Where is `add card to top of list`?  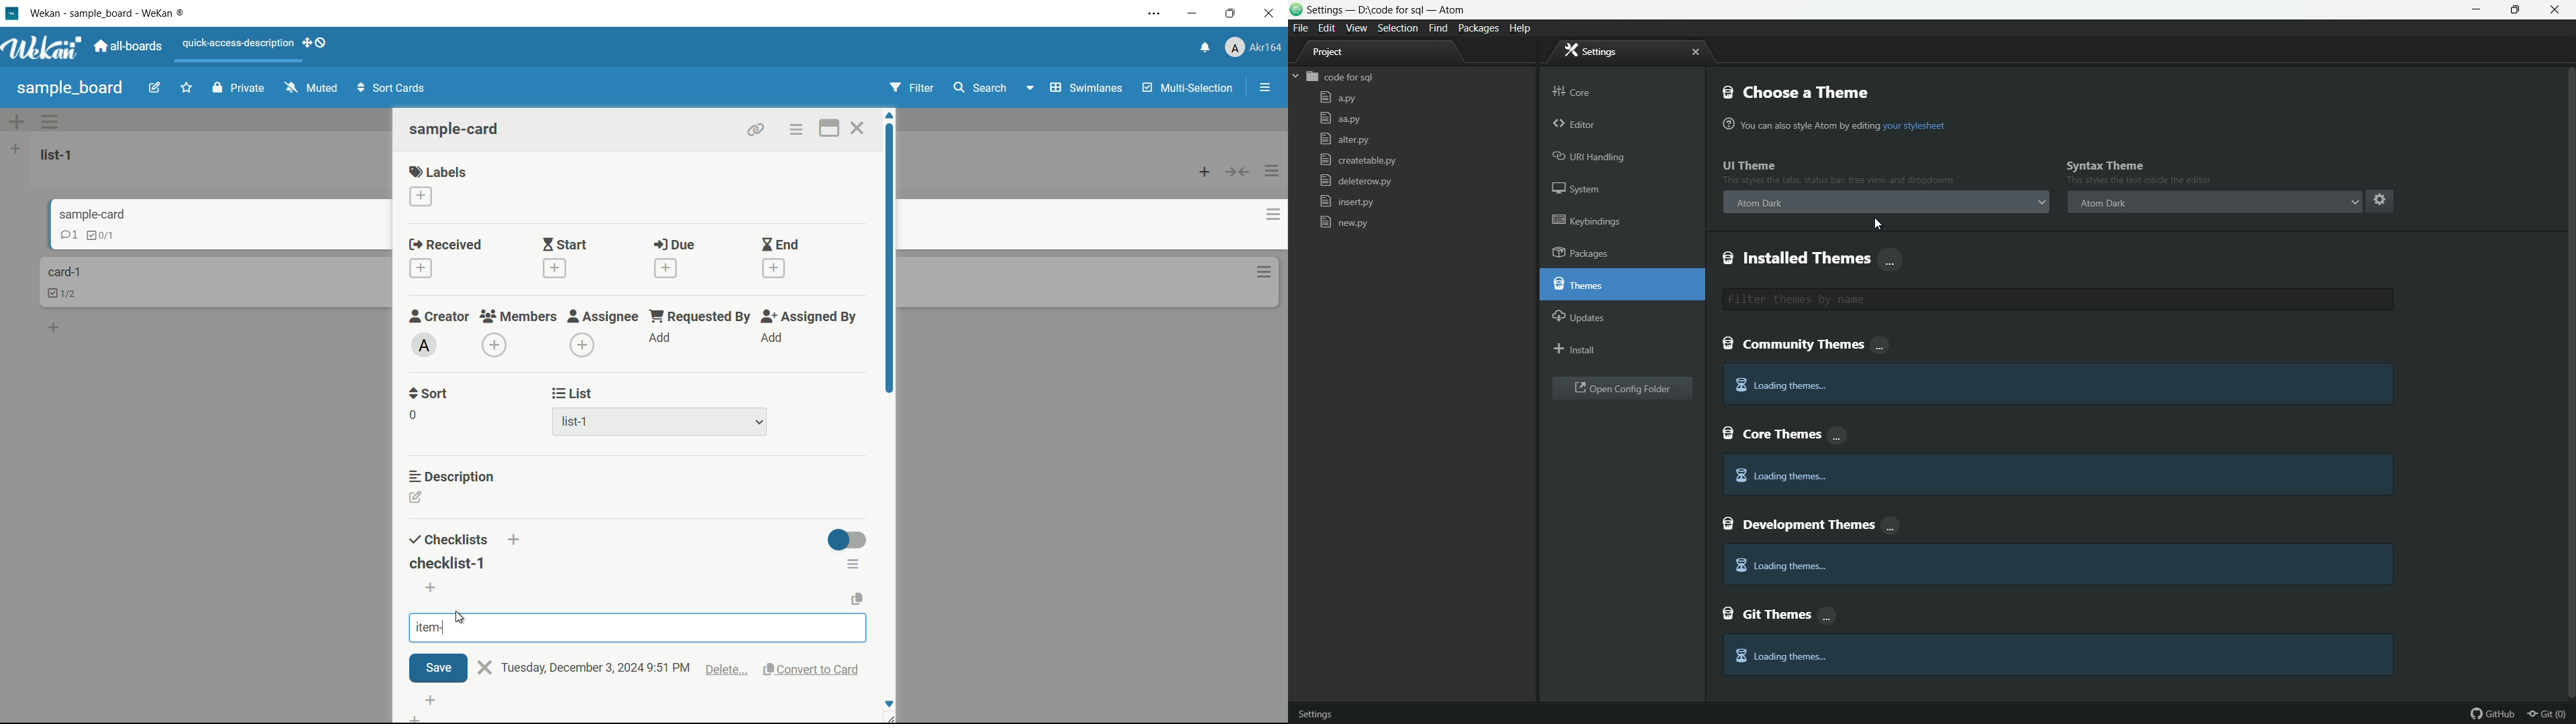
add card to top of list is located at coordinates (1205, 173).